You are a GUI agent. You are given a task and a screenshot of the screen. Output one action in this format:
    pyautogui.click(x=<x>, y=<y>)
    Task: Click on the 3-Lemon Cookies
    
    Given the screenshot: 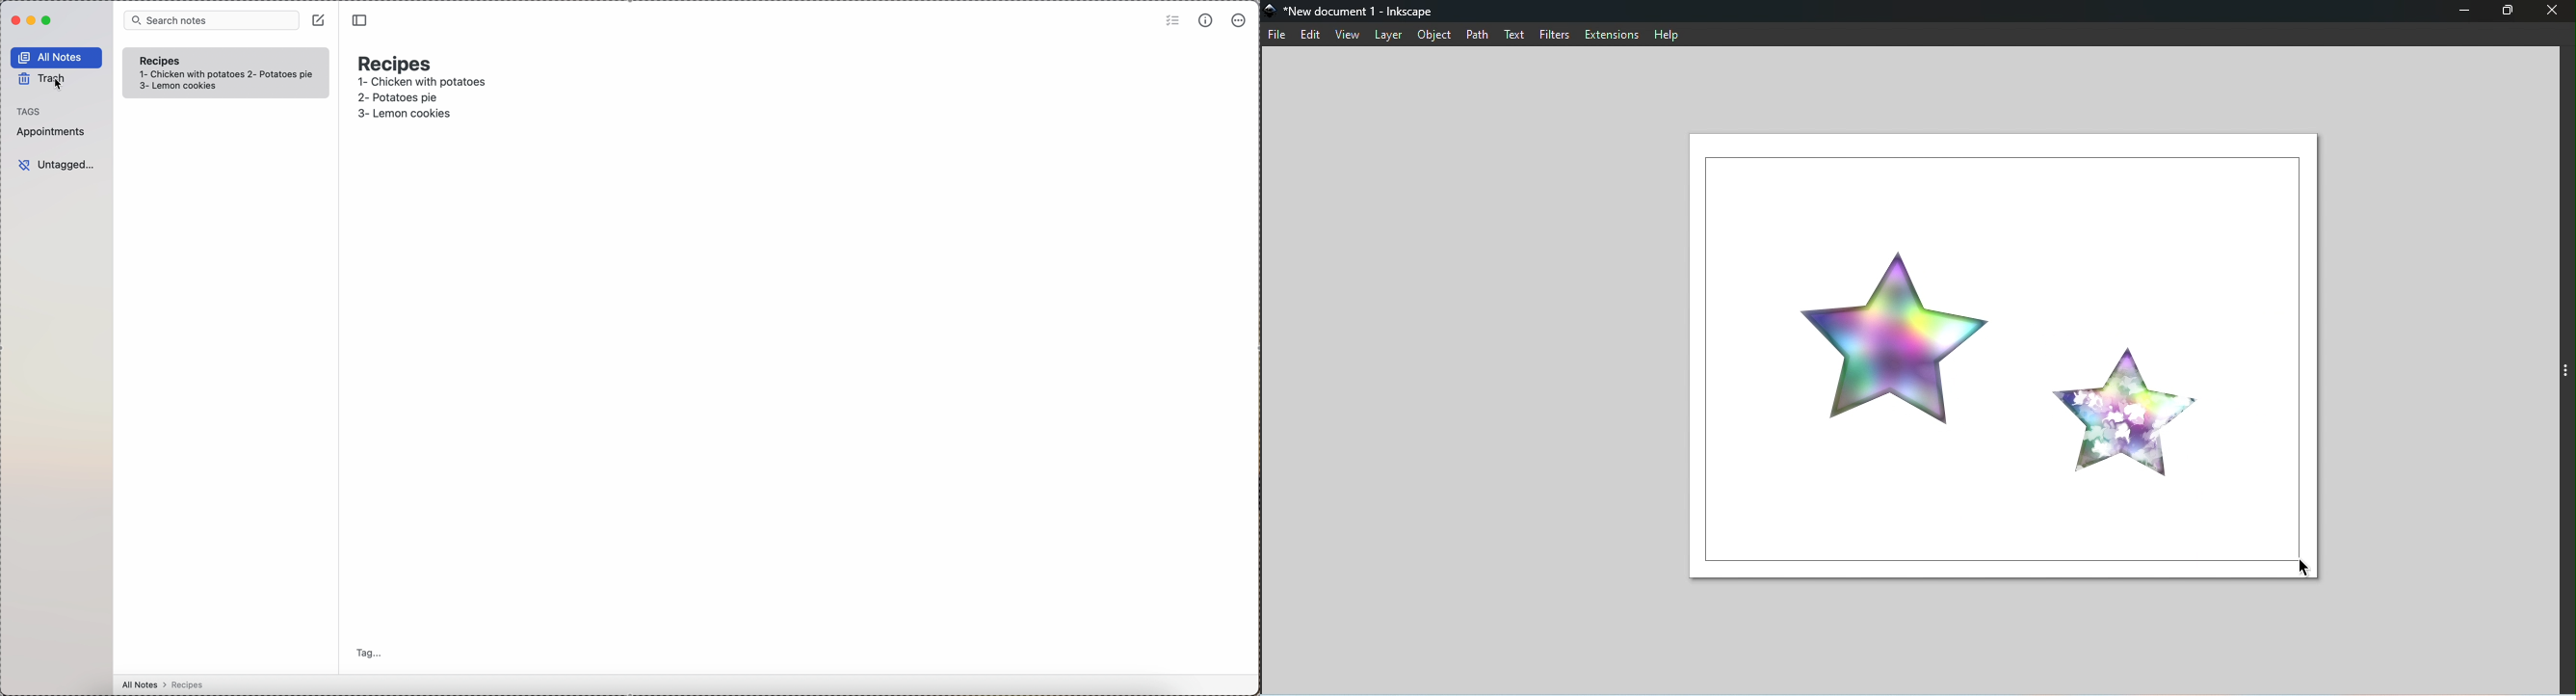 What is the action you would take?
    pyautogui.click(x=193, y=86)
    